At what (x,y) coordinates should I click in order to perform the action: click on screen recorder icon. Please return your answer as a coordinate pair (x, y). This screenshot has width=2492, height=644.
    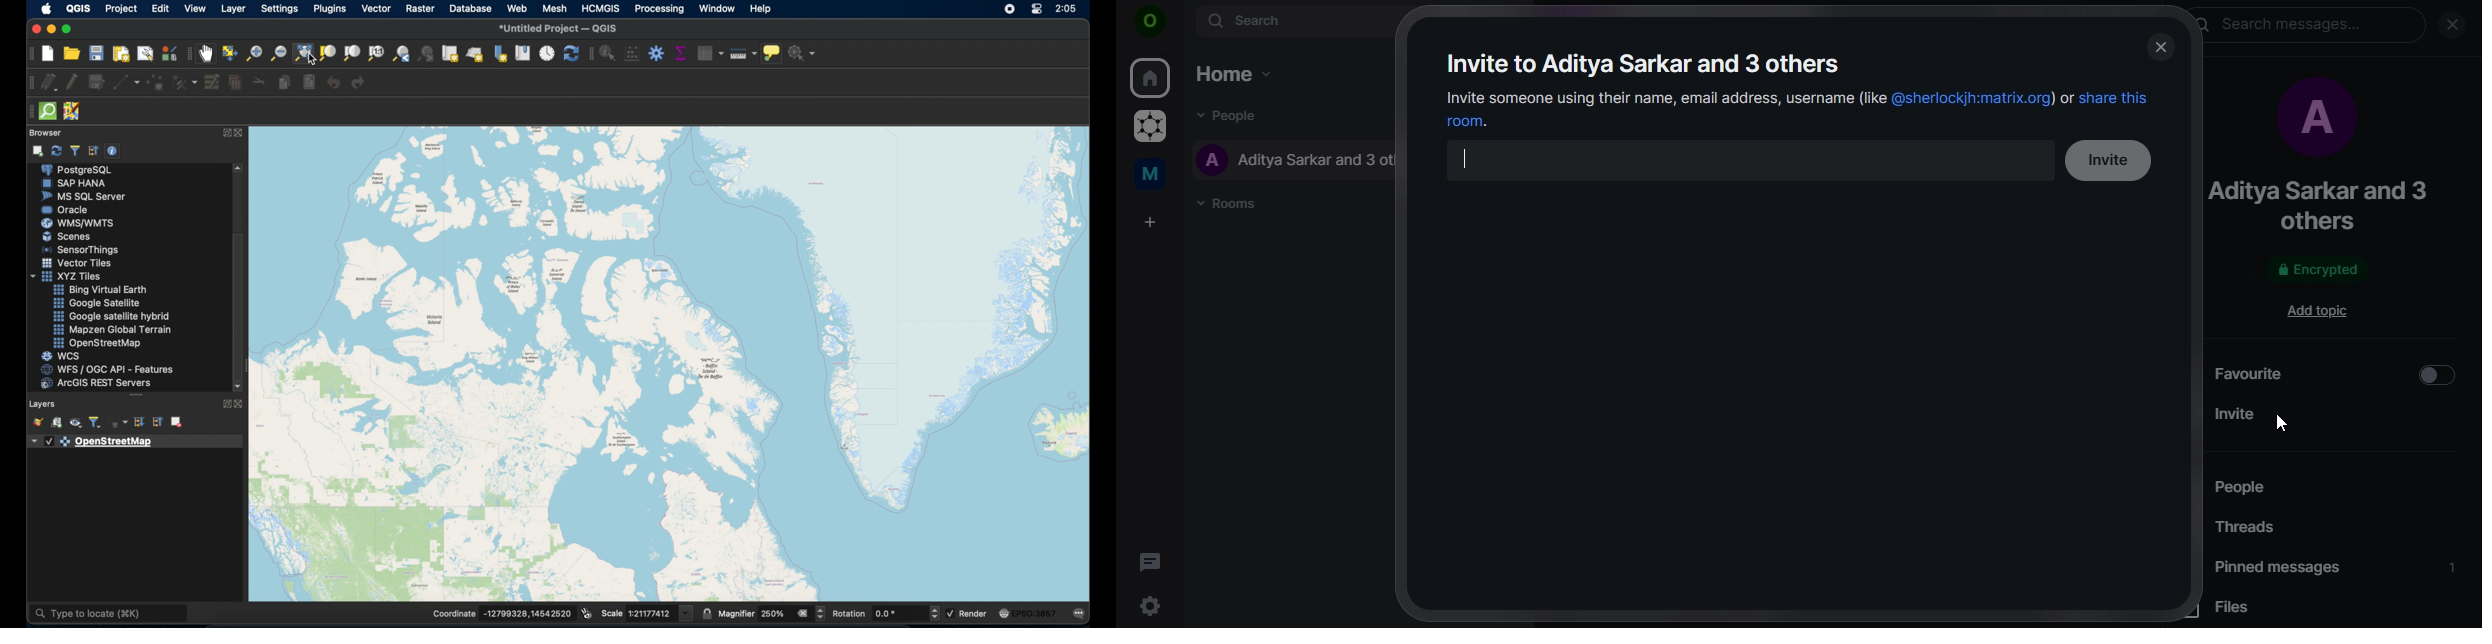
    Looking at the image, I should click on (1010, 9).